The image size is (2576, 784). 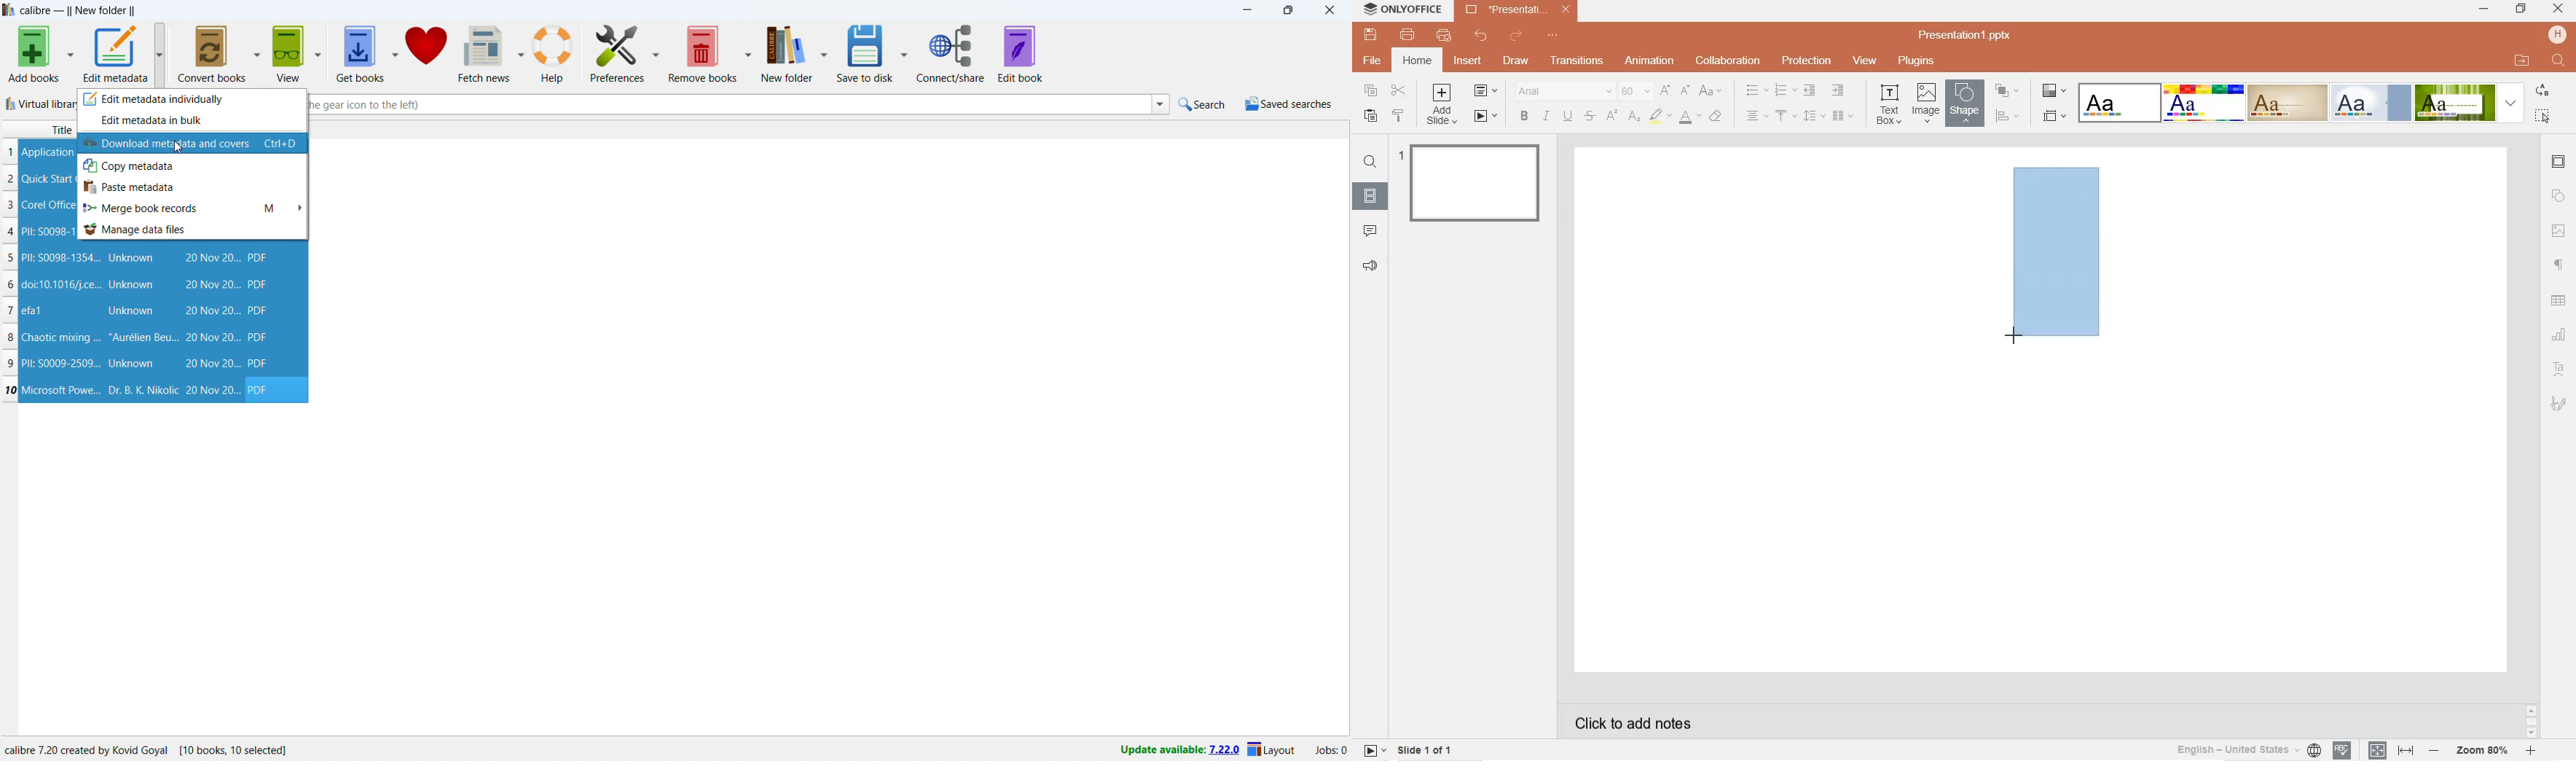 What do you see at coordinates (212, 390) in the screenshot?
I see `20 Nov 20...` at bounding box center [212, 390].